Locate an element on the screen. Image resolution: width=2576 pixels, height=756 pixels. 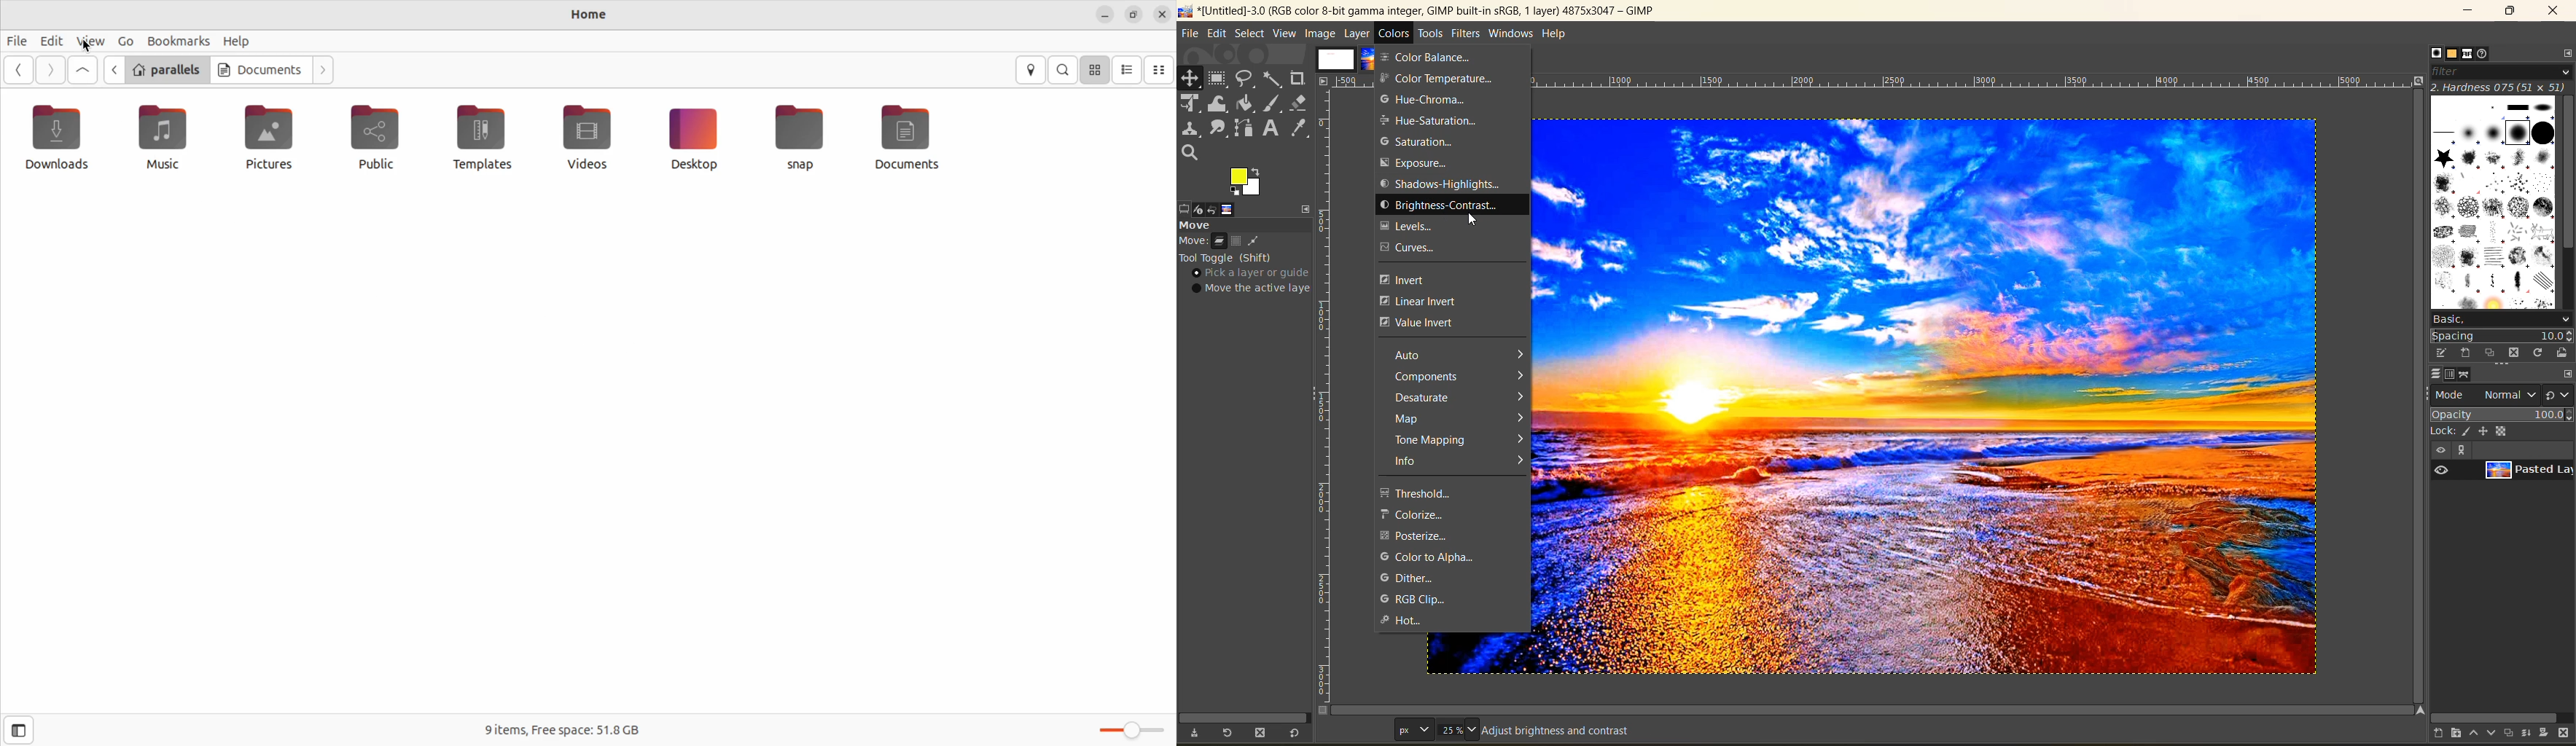
brushes is located at coordinates (2436, 53).